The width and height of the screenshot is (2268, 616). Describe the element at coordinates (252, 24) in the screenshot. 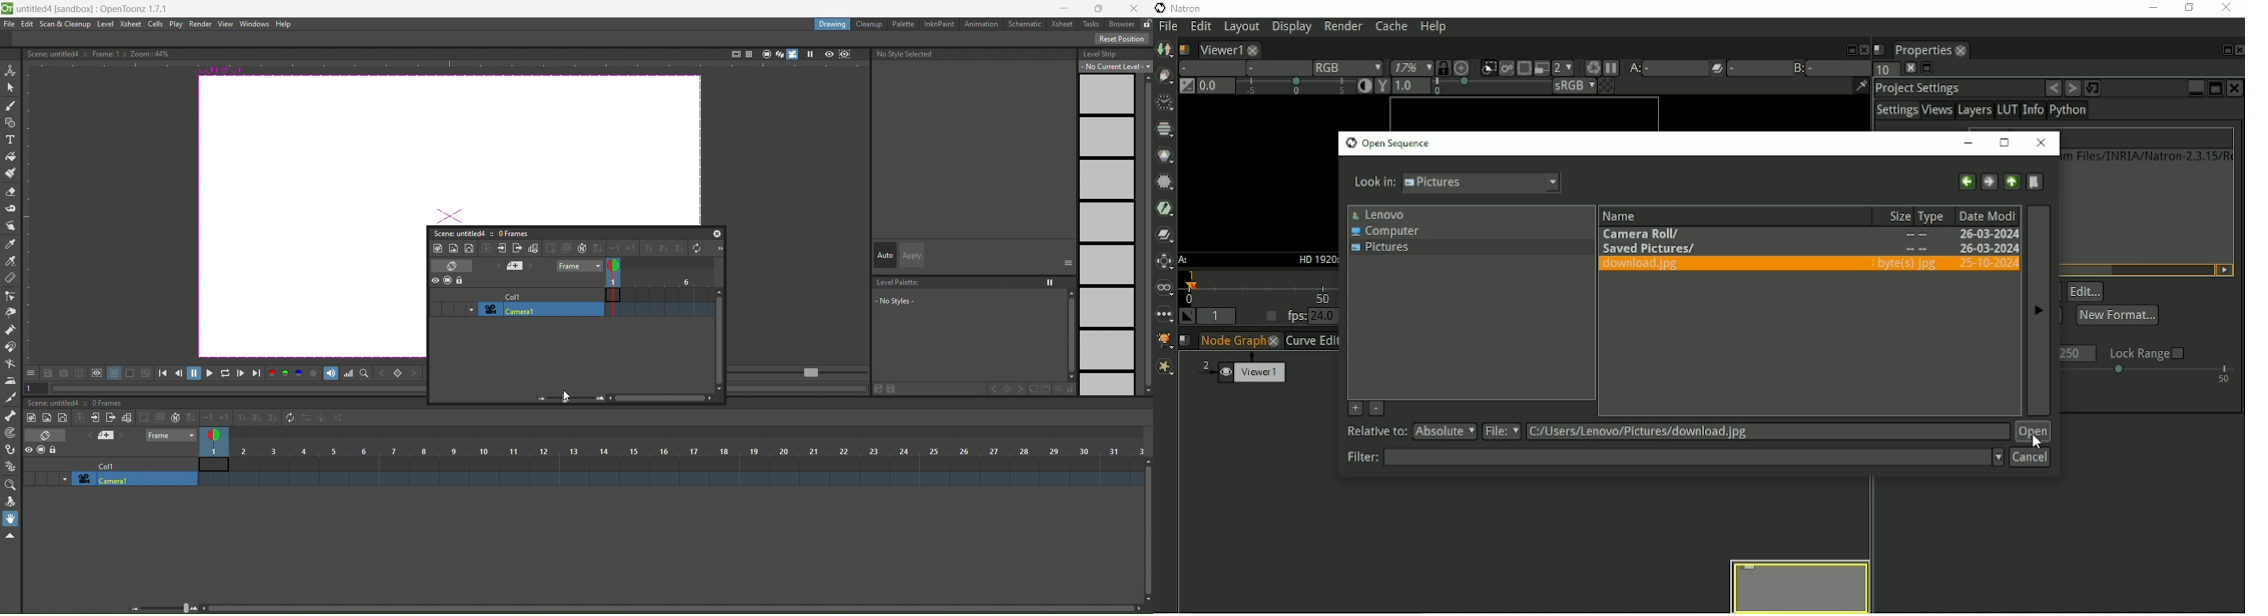

I see `windows` at that location.